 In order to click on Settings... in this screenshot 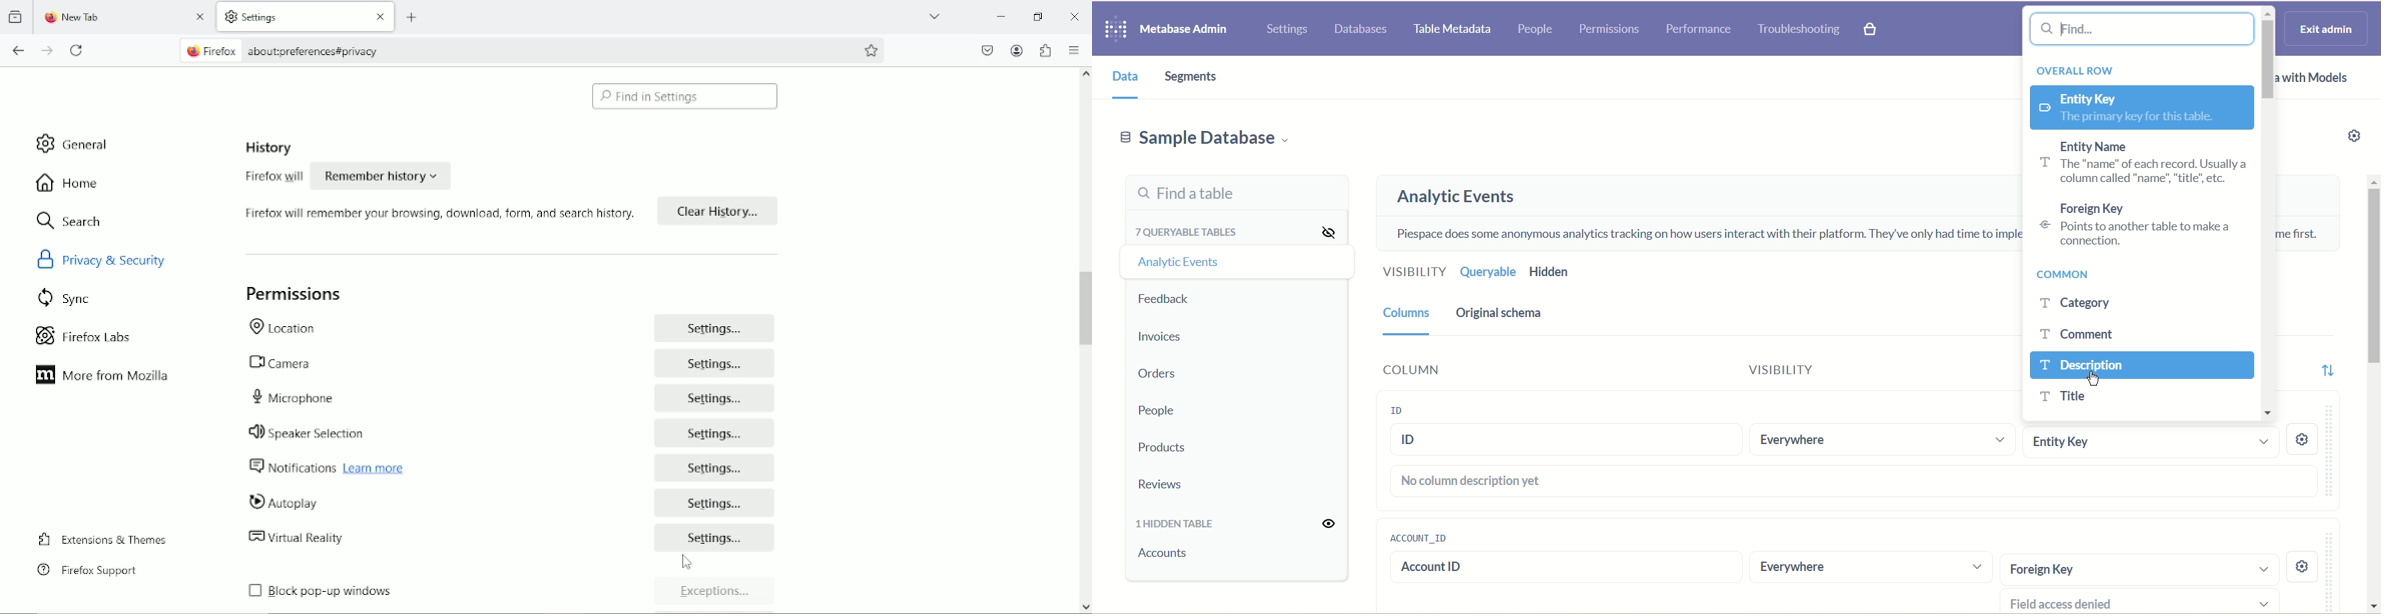, I will do `click(716, 327)`.